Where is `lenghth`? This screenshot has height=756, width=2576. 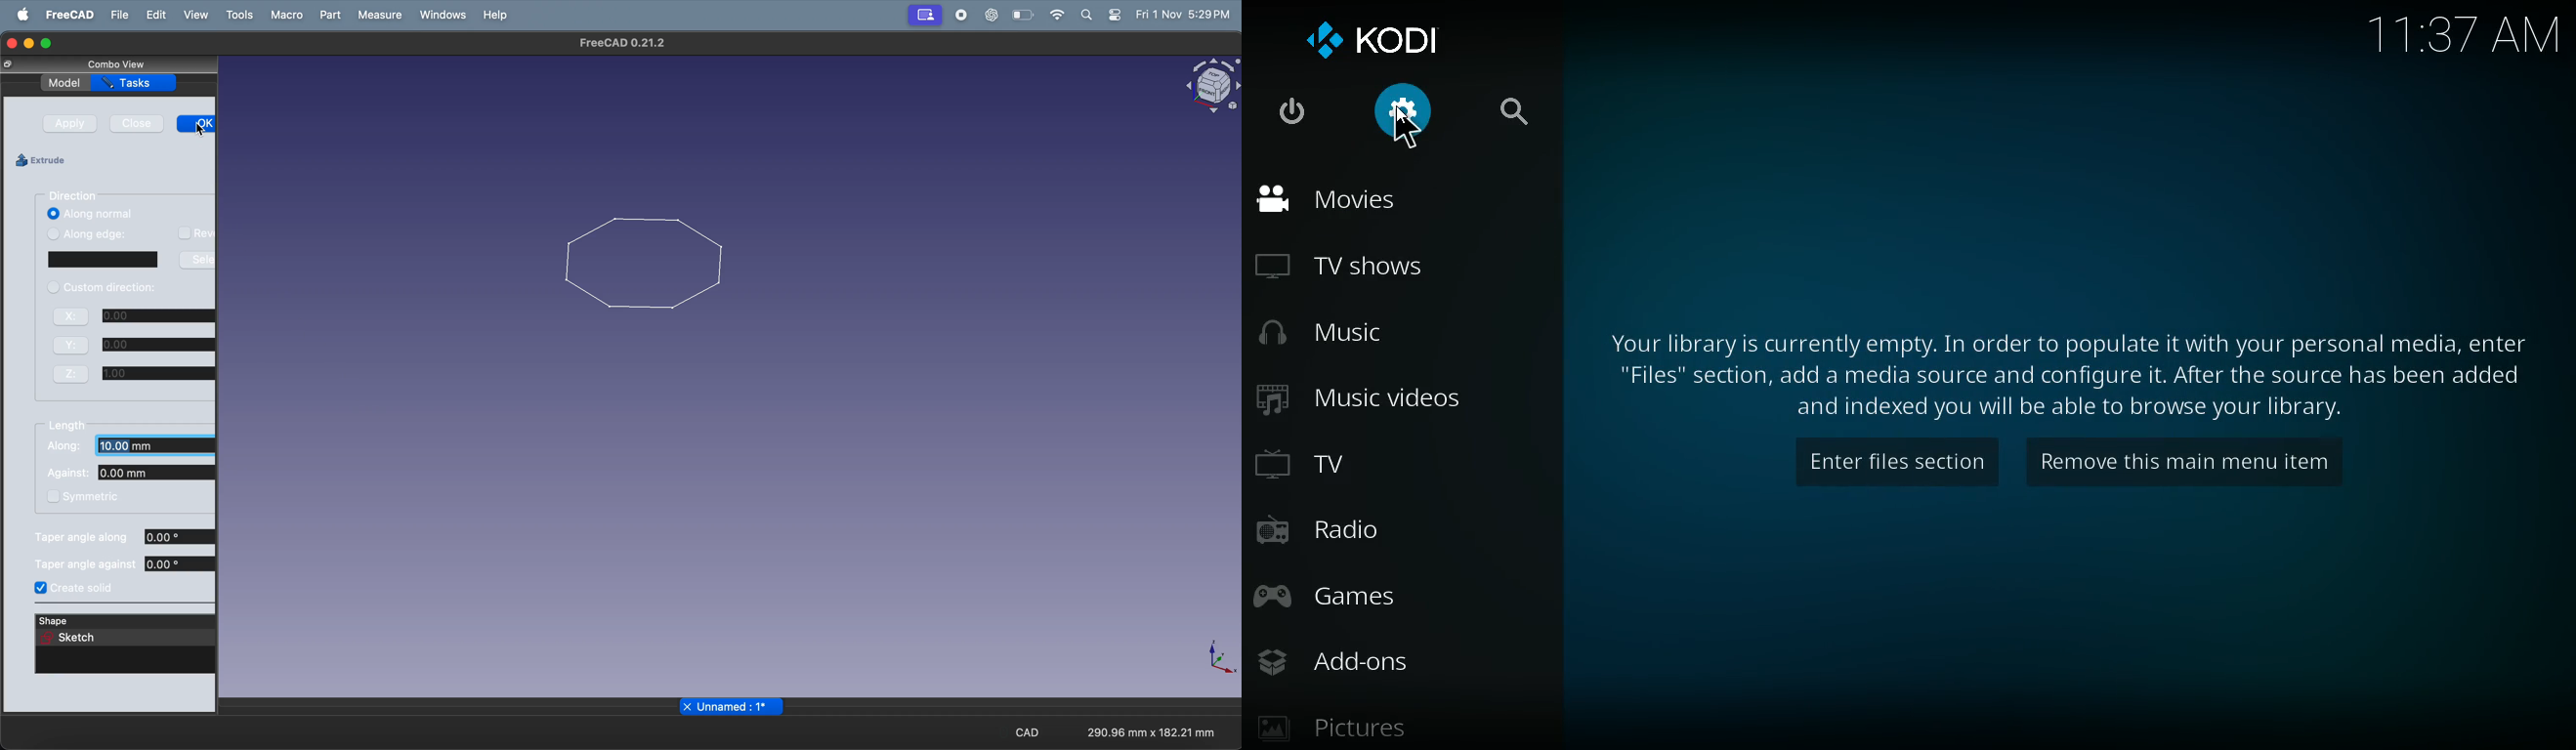
lenghth is located at coordinates (69, 427).